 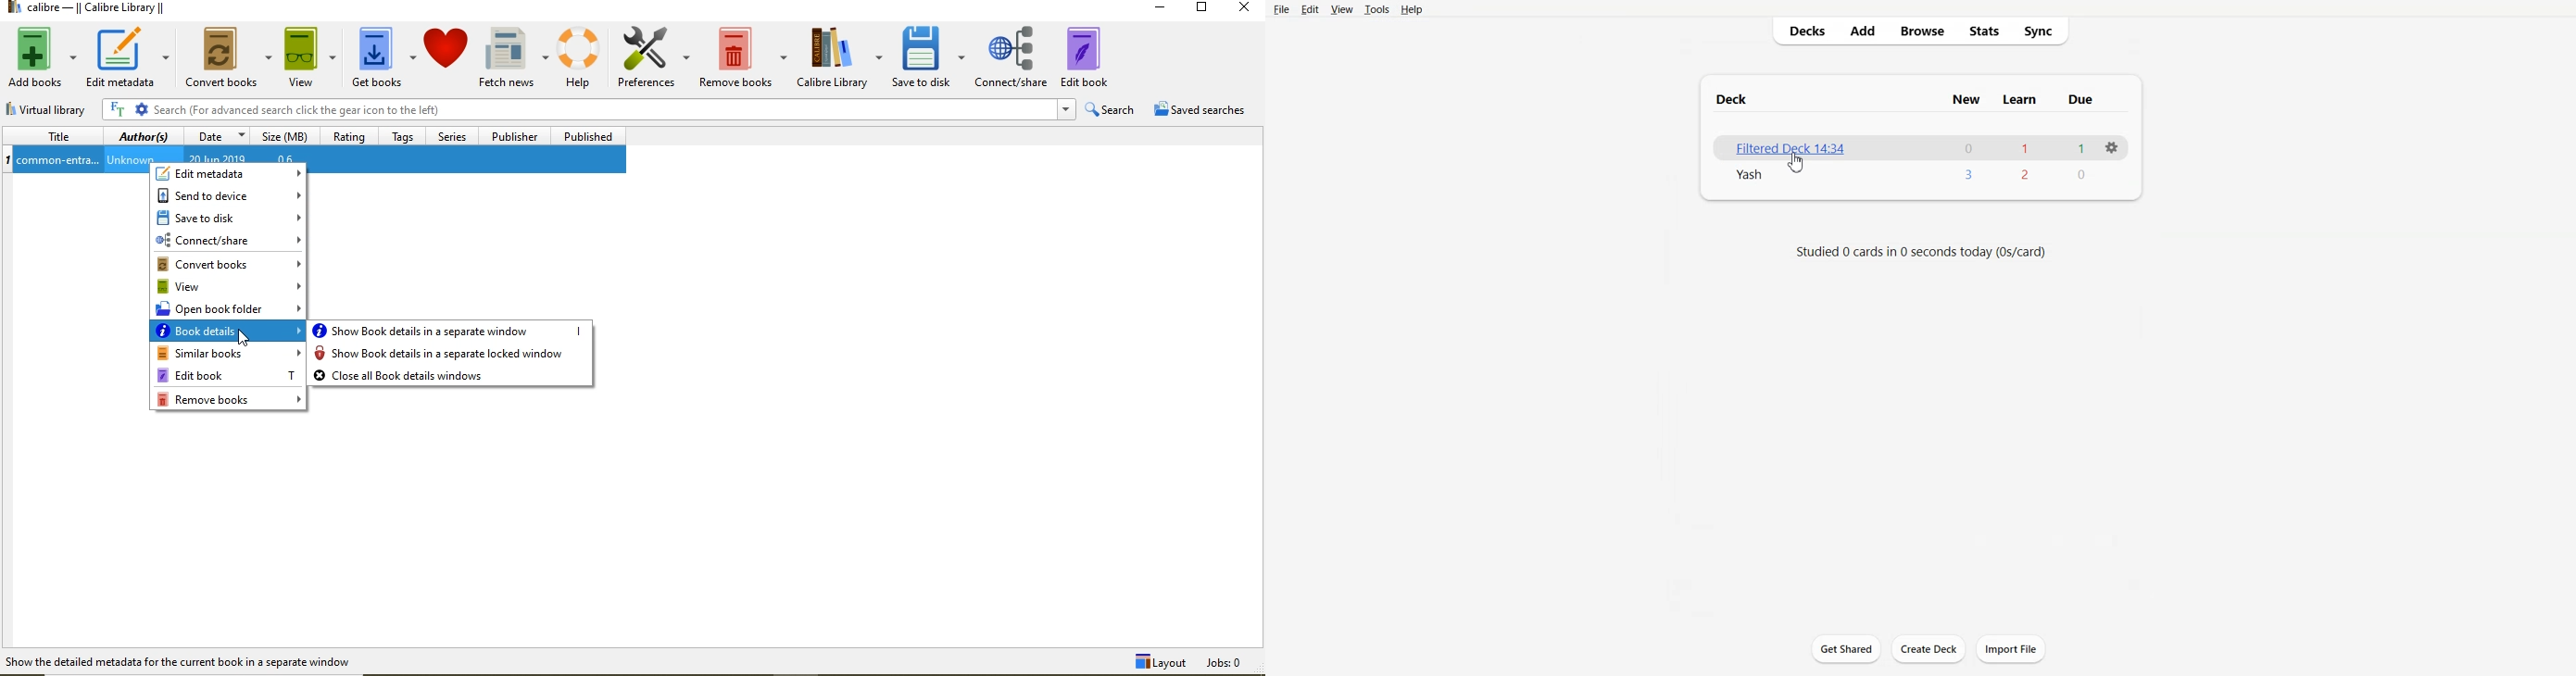 What do you see at coordinates (2026, 174) in the screenshot?
I see `2` at bounding box center [2026, 174].